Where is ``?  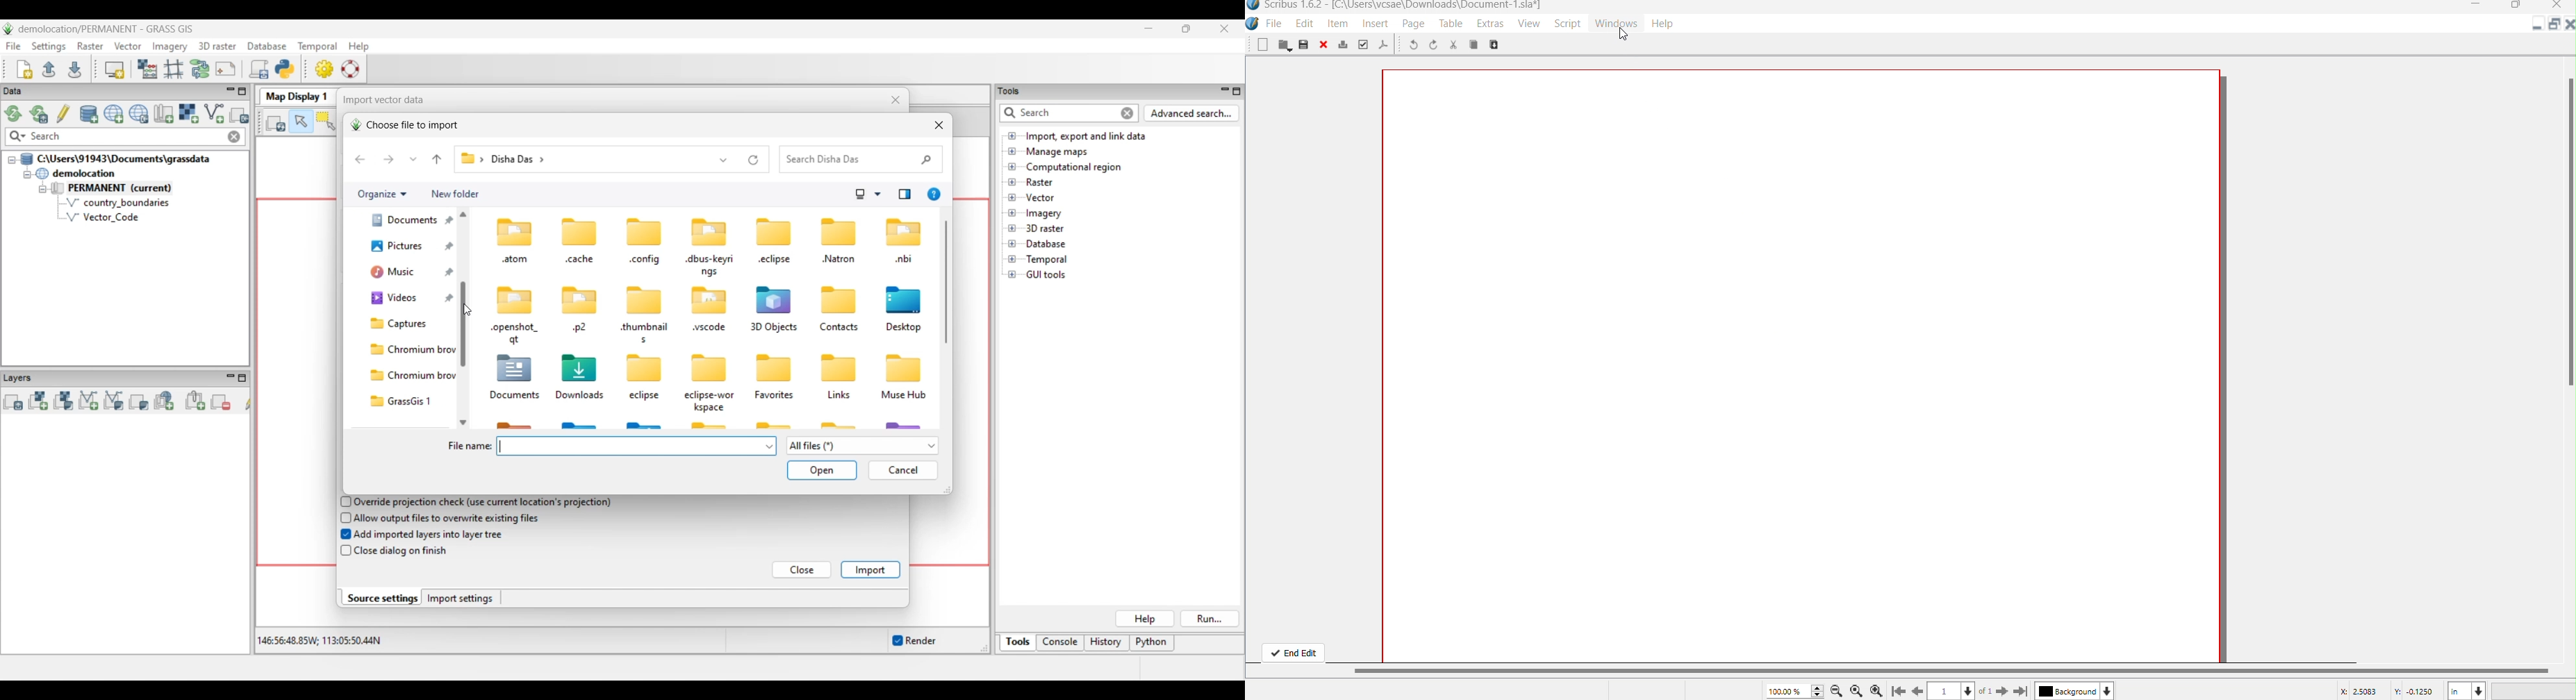  is located at coordinates (1415, 24).